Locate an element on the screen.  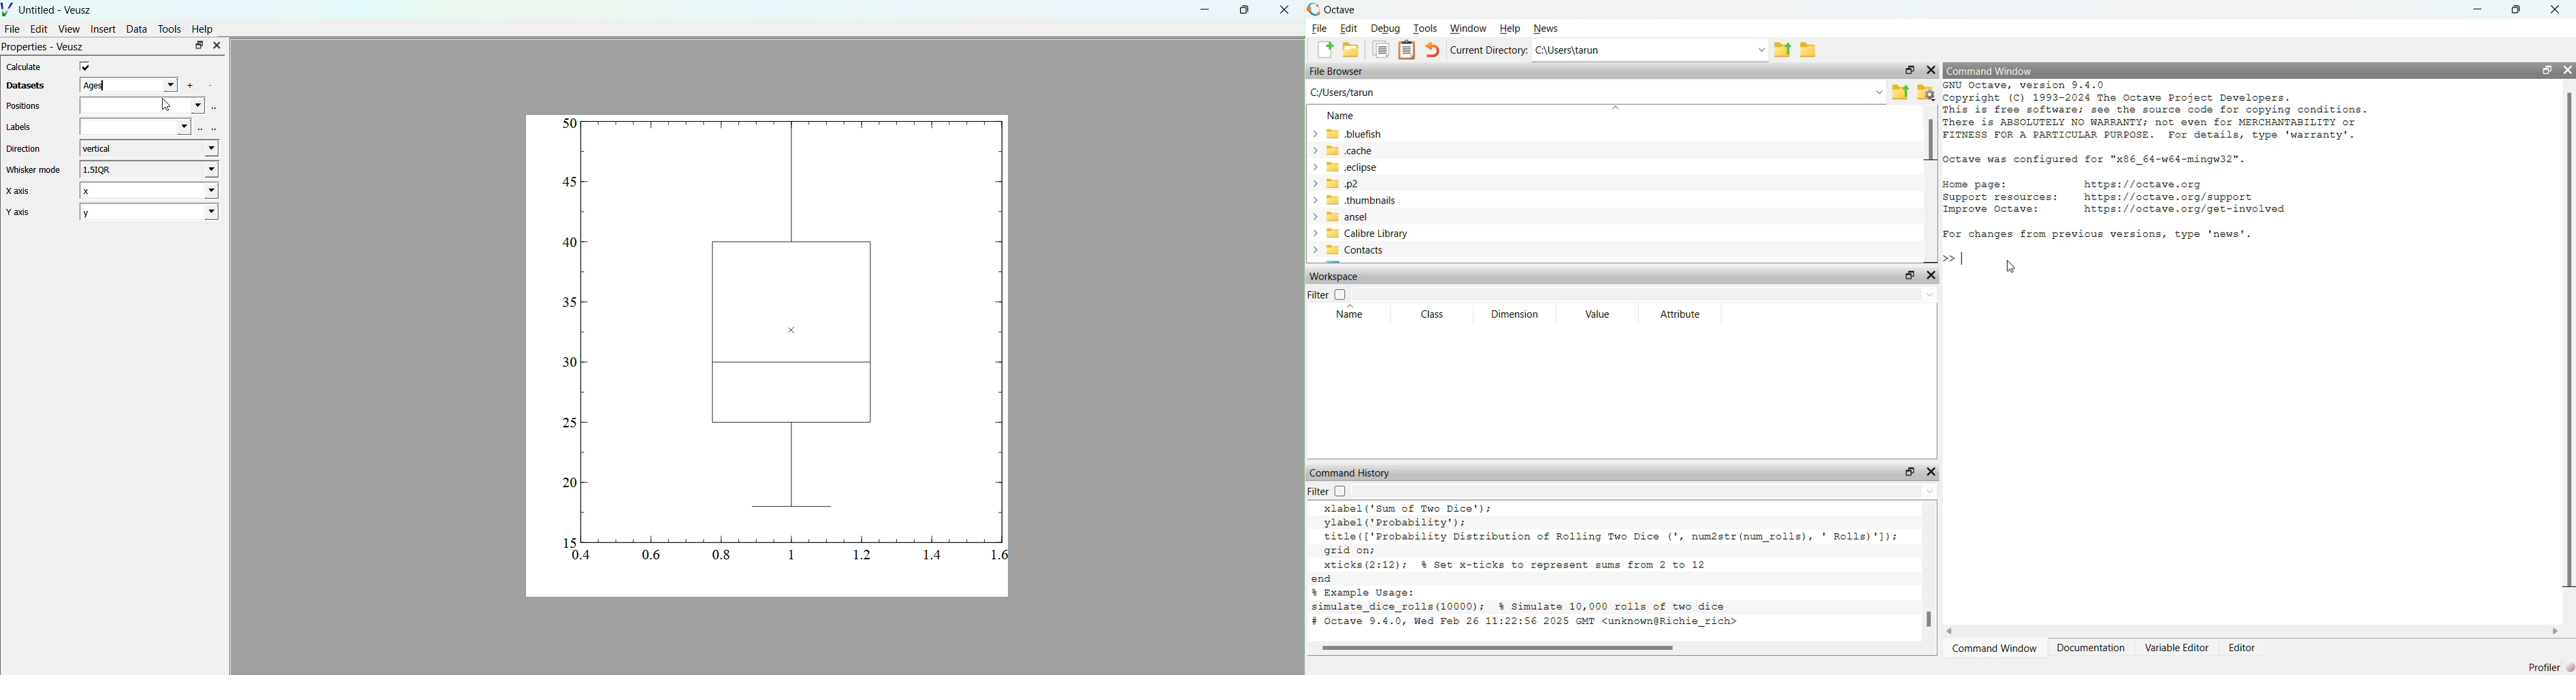
labels field is located at coordinates (147, 127).